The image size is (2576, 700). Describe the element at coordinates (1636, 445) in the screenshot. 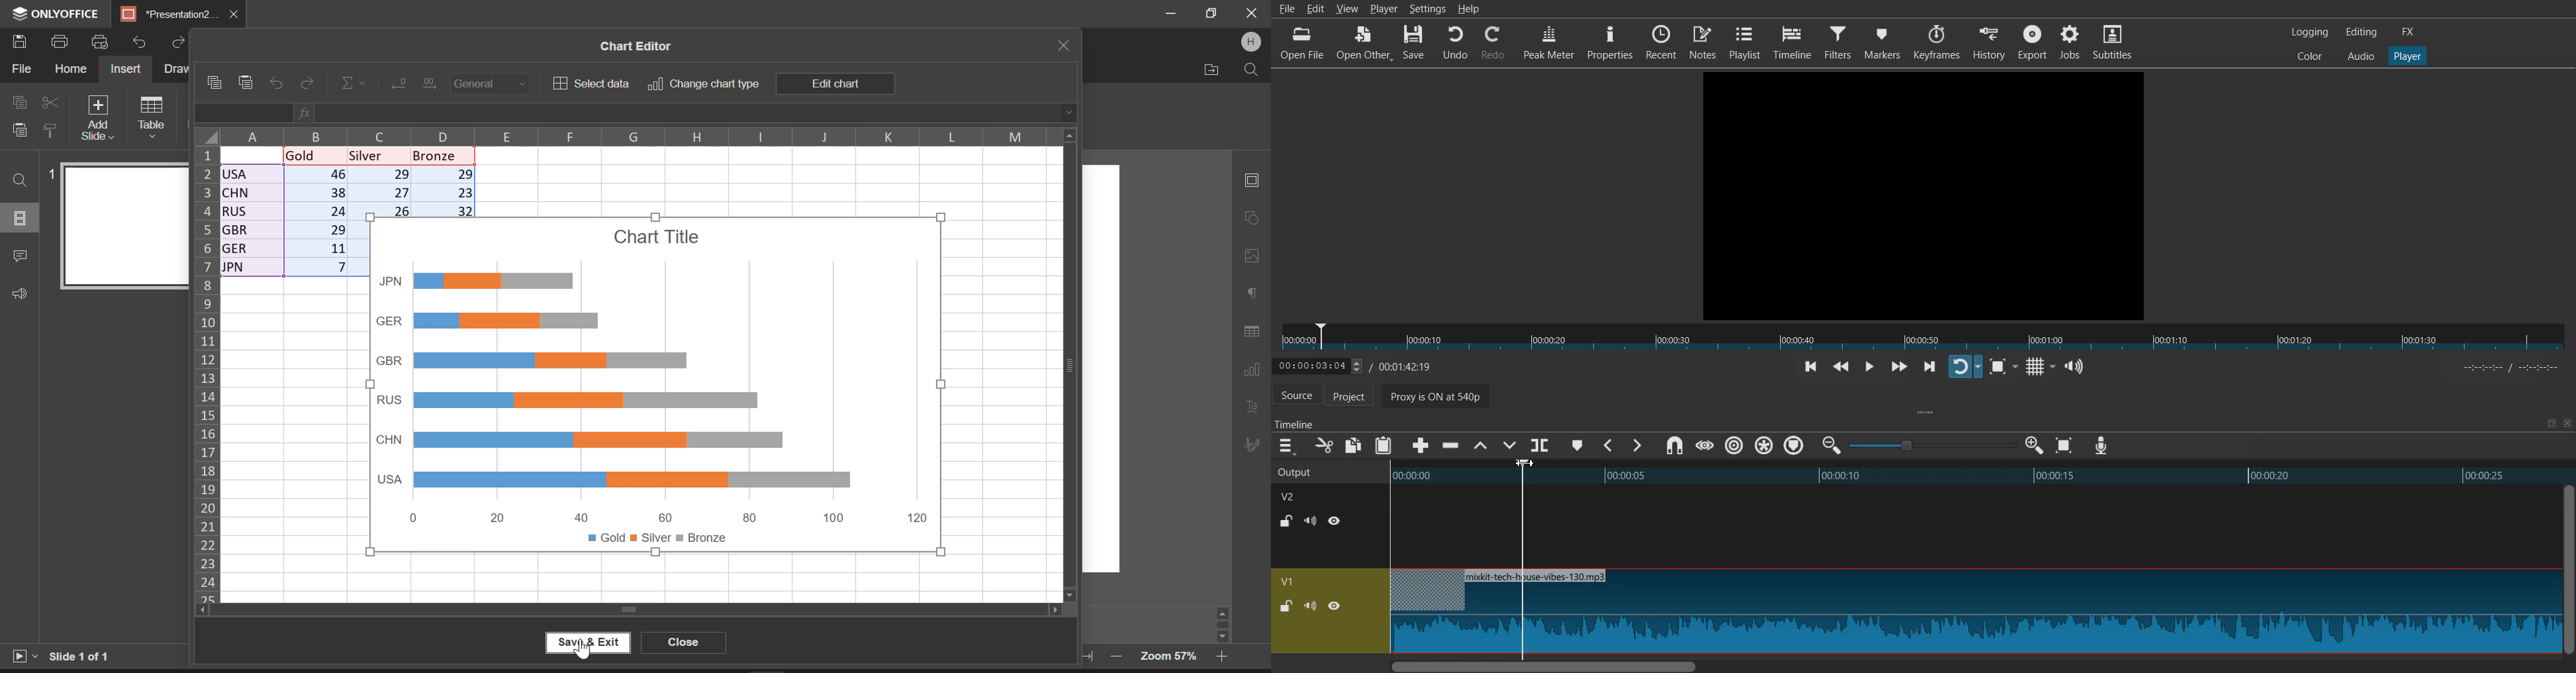

I see `Next Marker` at that location.